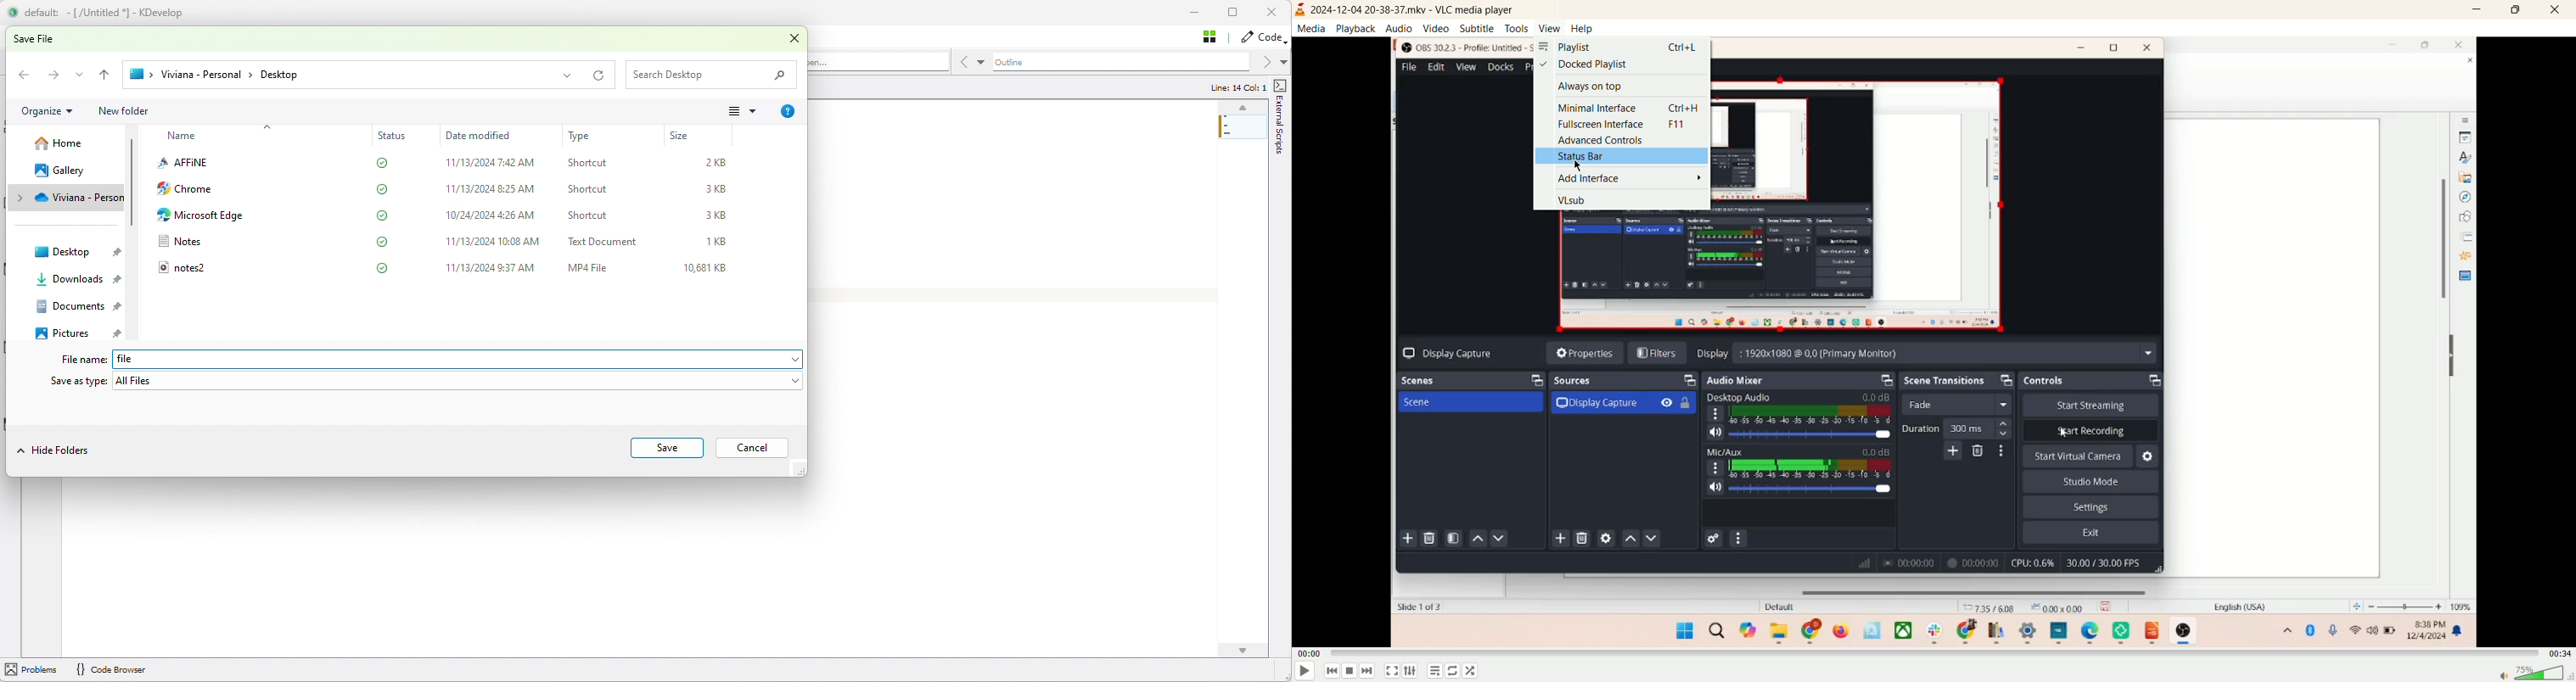 This screenshot has width=2576, height=700. Describe the element at coordinates (1631, 179) in the screenshot. I see `add interface` at that location.